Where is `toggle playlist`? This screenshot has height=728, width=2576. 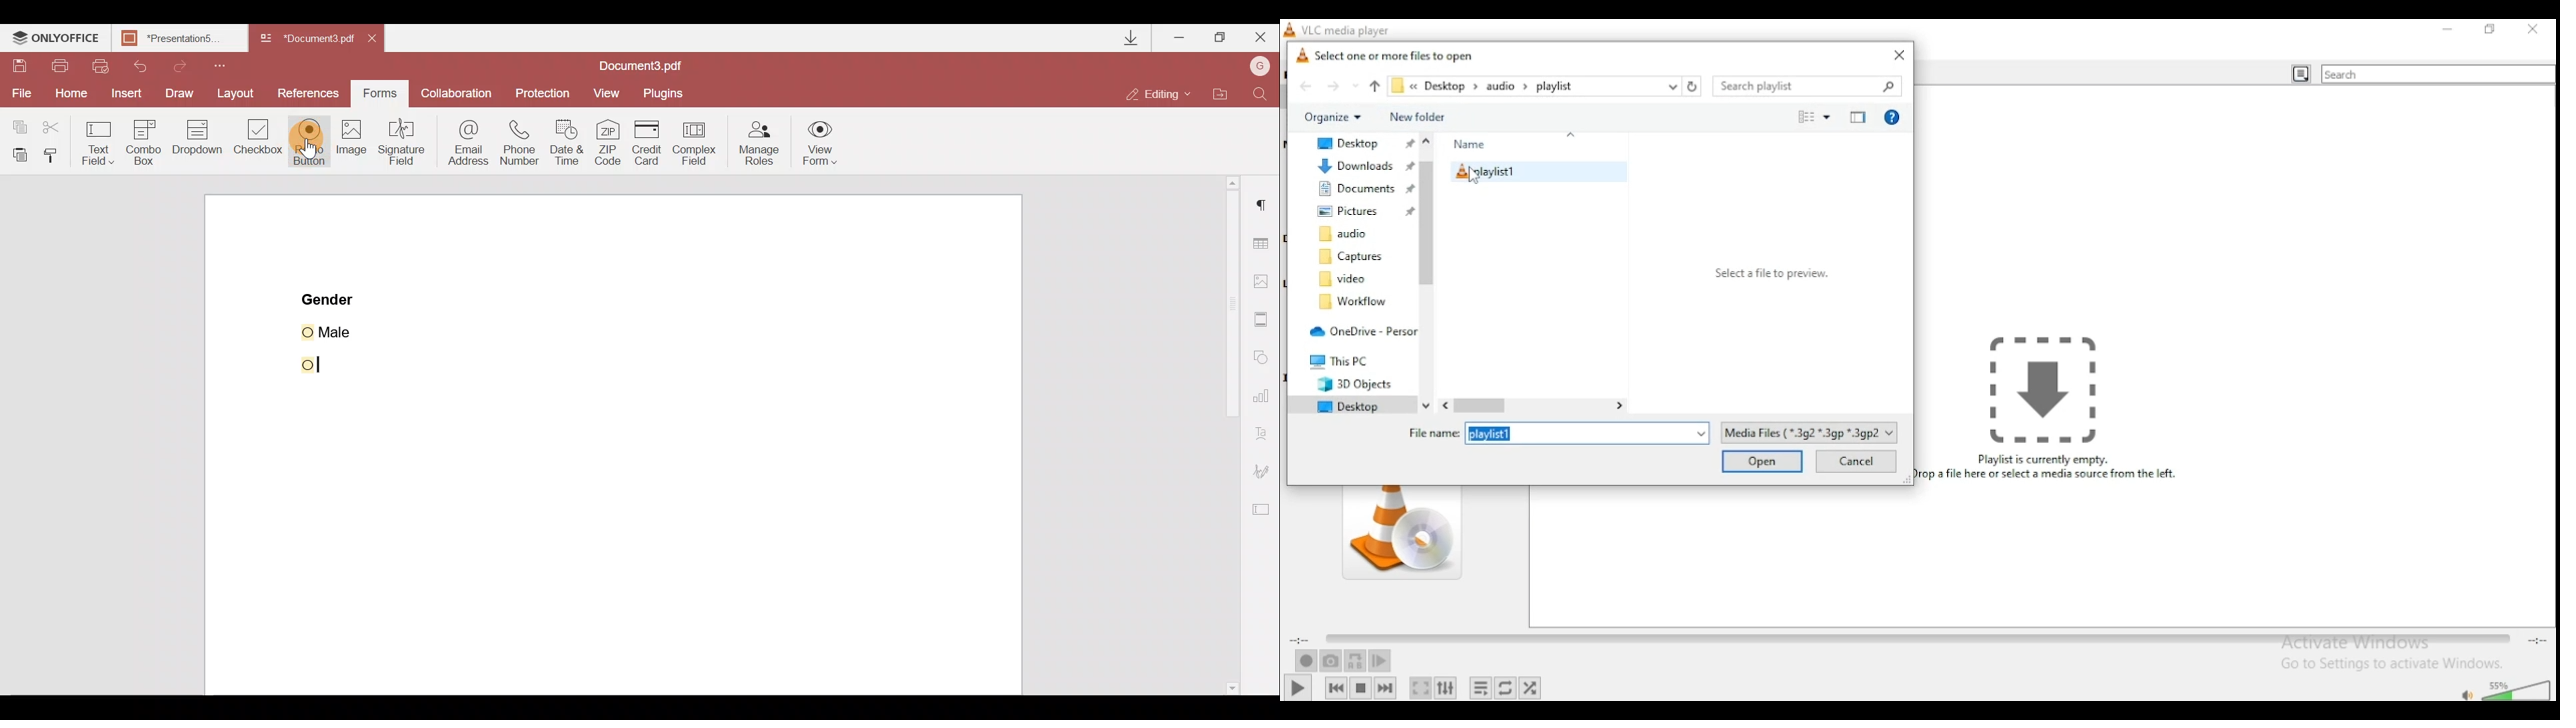 toggle playlist is located at coordinates (1481, 688).